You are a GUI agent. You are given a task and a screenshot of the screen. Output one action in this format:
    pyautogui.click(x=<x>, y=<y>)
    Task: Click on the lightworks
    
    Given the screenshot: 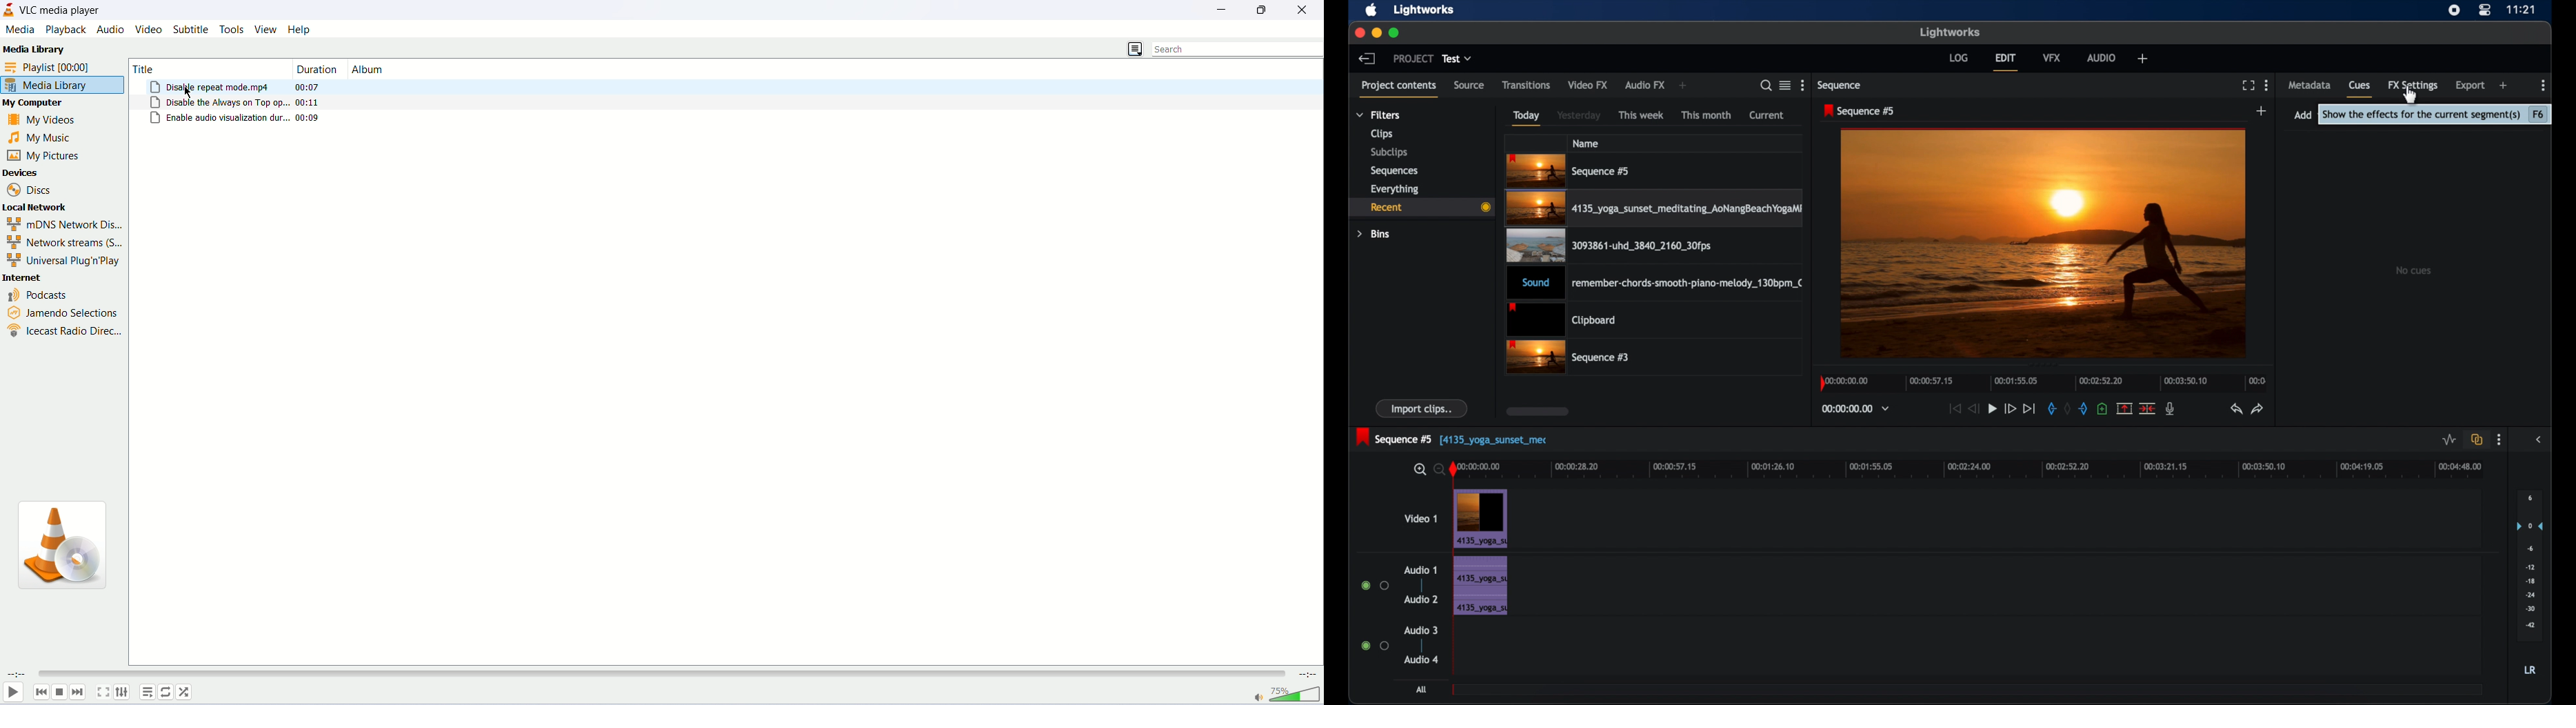 What is the action you would take?
    pyautogui.click(x=1424, y=9)
    